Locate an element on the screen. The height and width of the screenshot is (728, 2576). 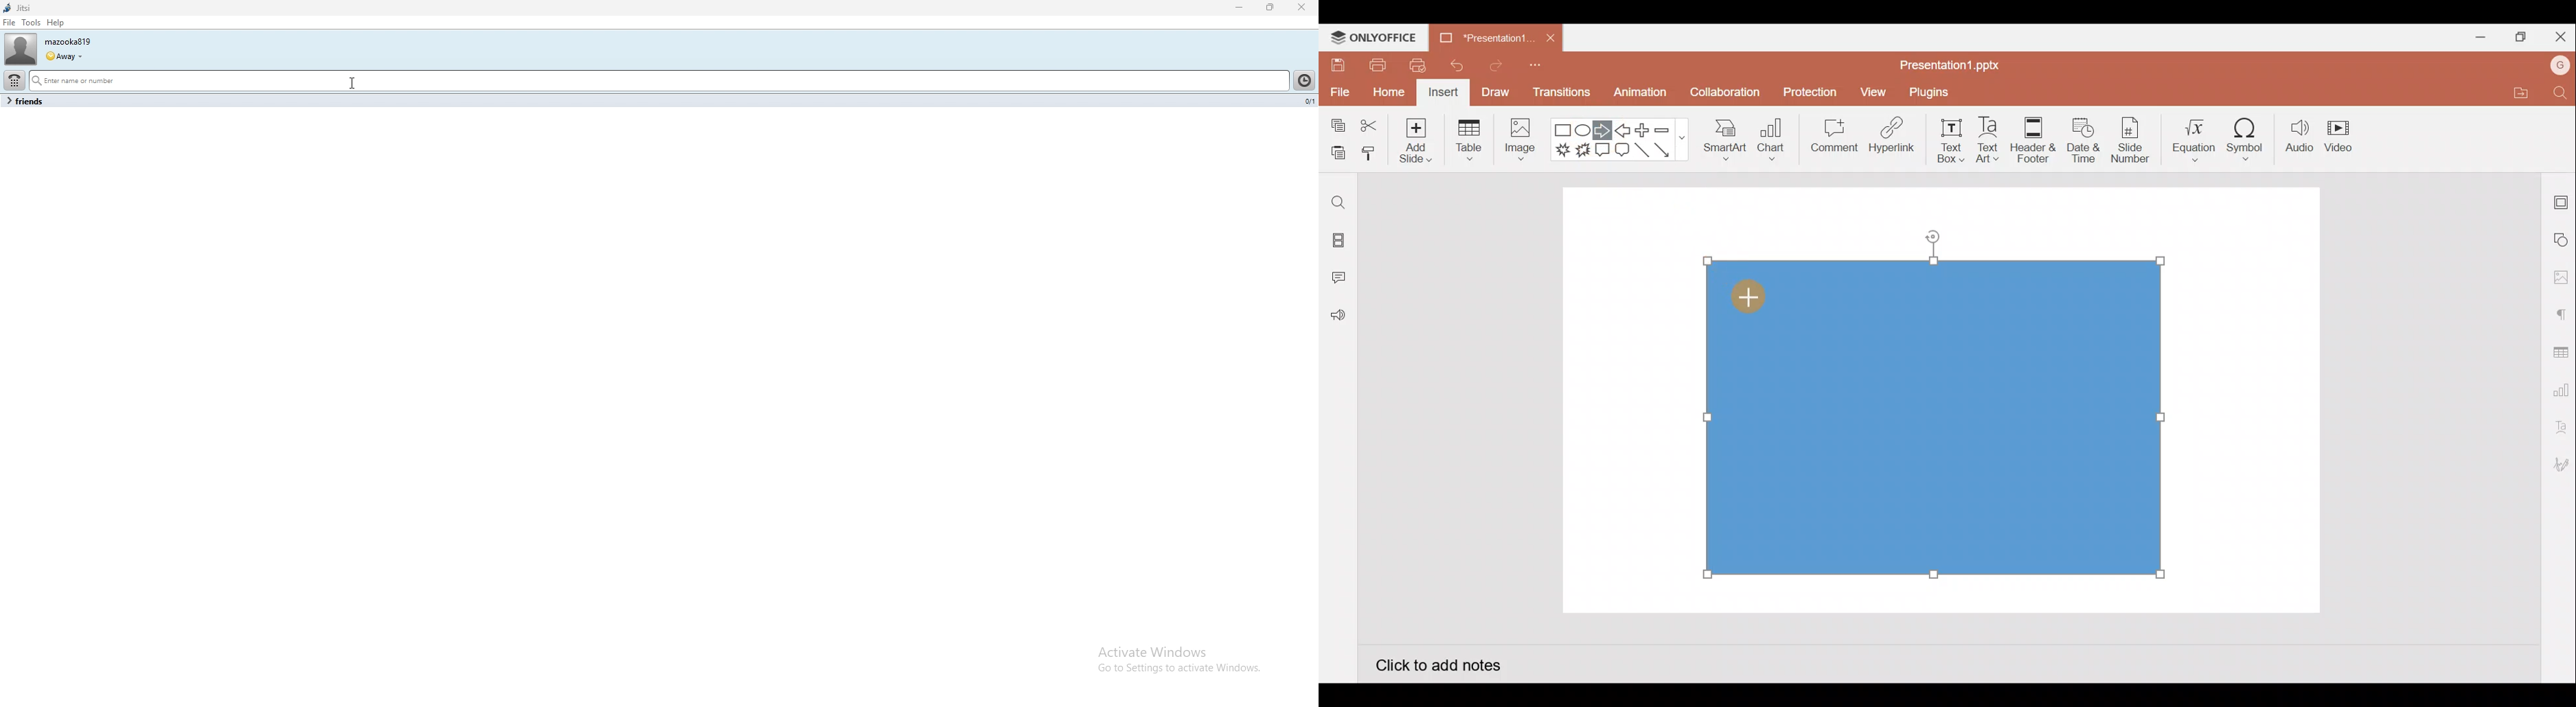
Image settings is located at coordinates (2561, 278).